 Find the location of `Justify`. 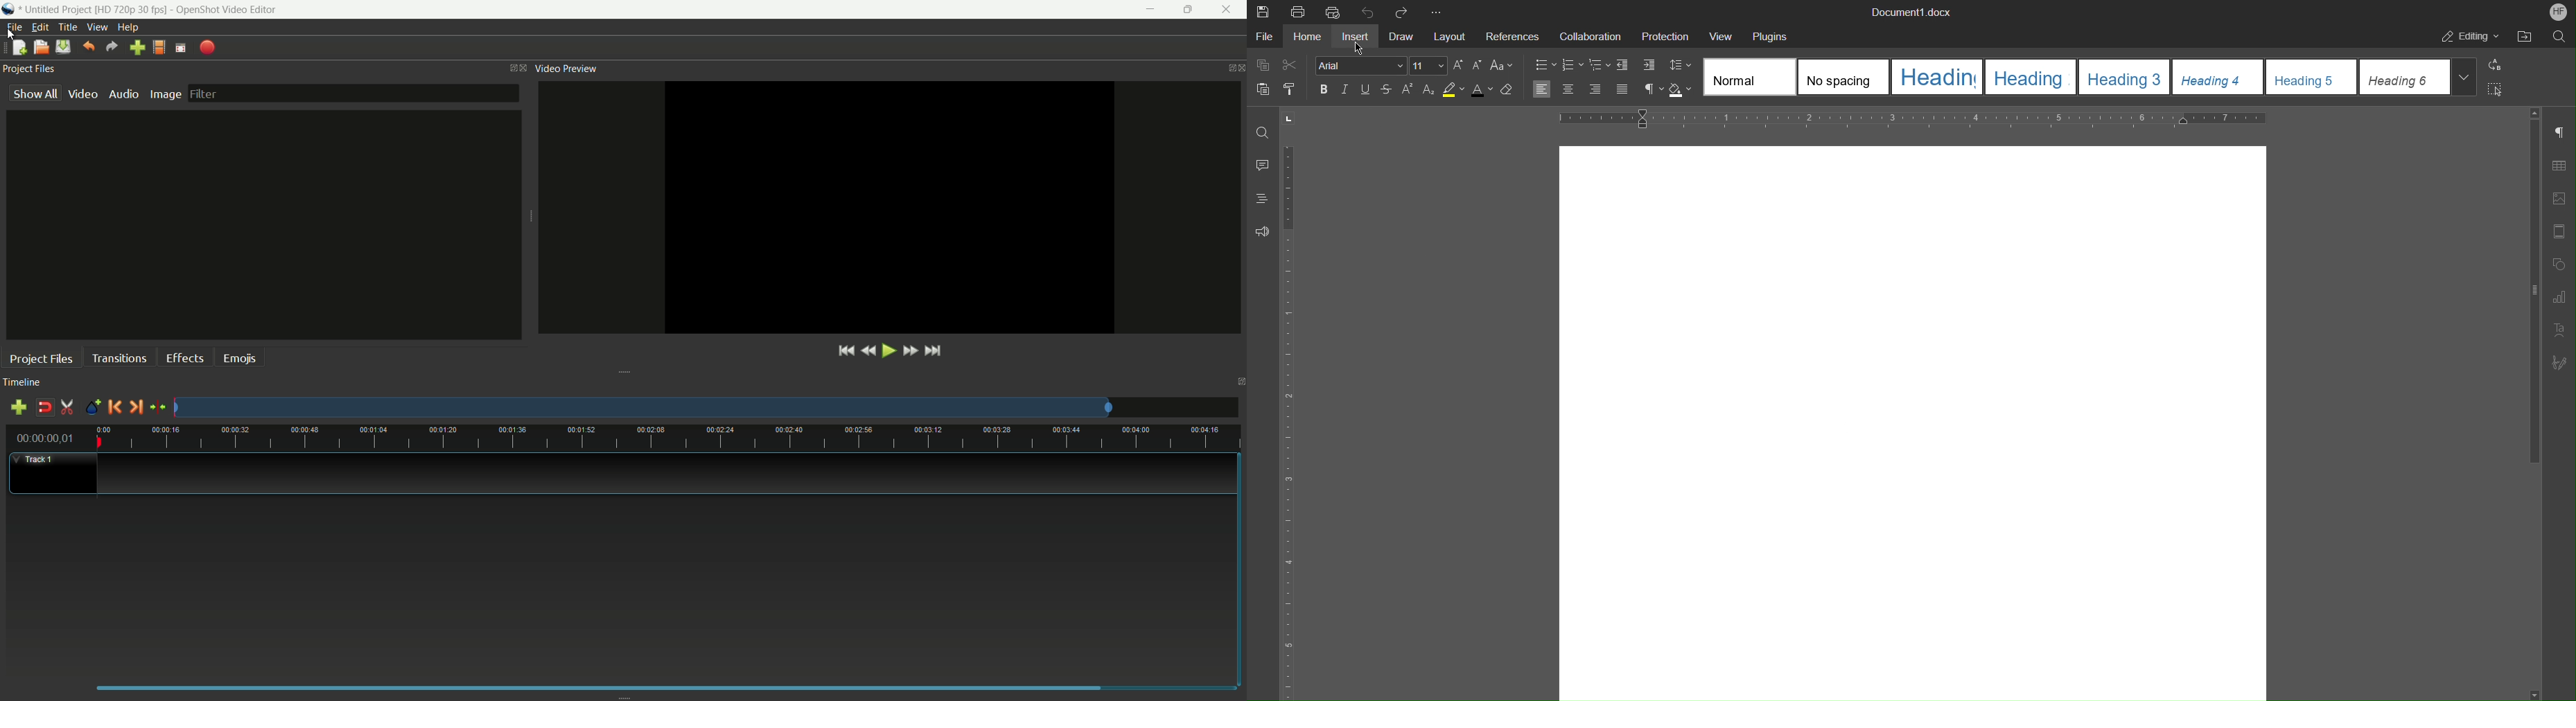

Justify is located at coordinates (1620, 89).